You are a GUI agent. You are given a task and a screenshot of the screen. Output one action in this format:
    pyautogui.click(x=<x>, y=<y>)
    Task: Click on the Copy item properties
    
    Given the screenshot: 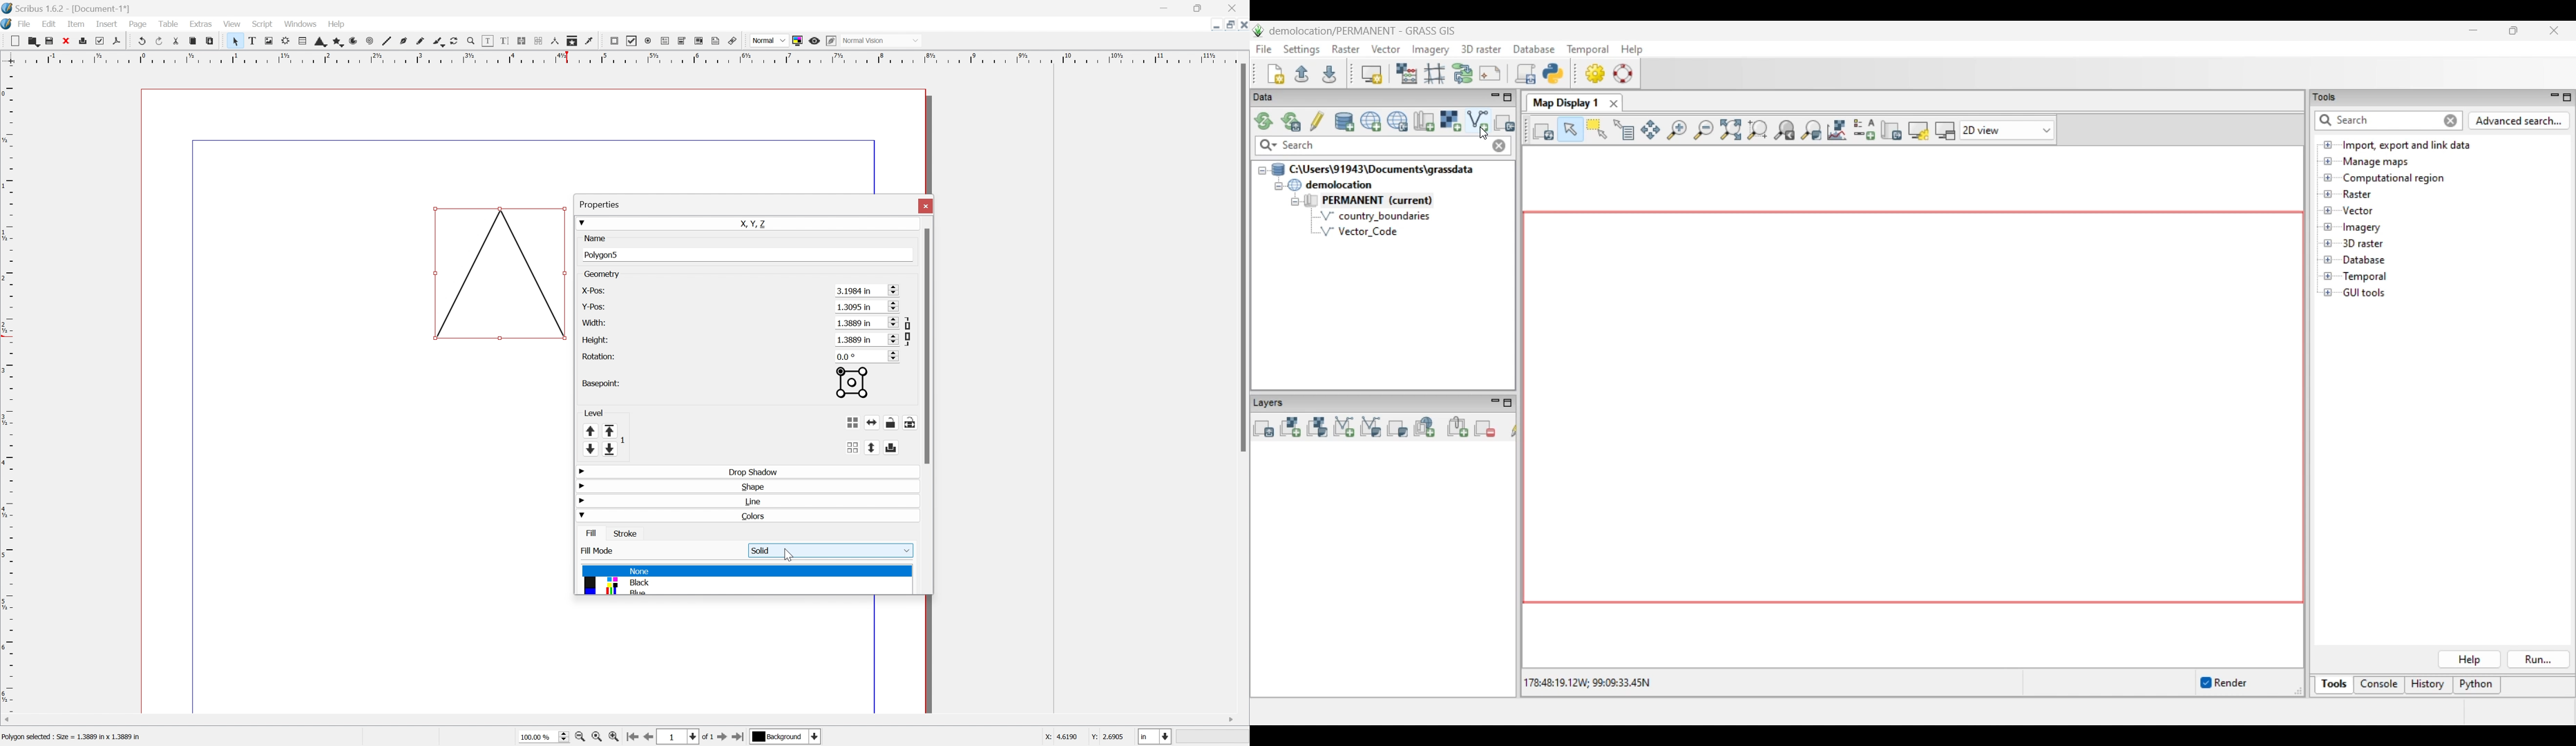 What is the action you would take?
    pyautogui.click(x=573, y=41)
    